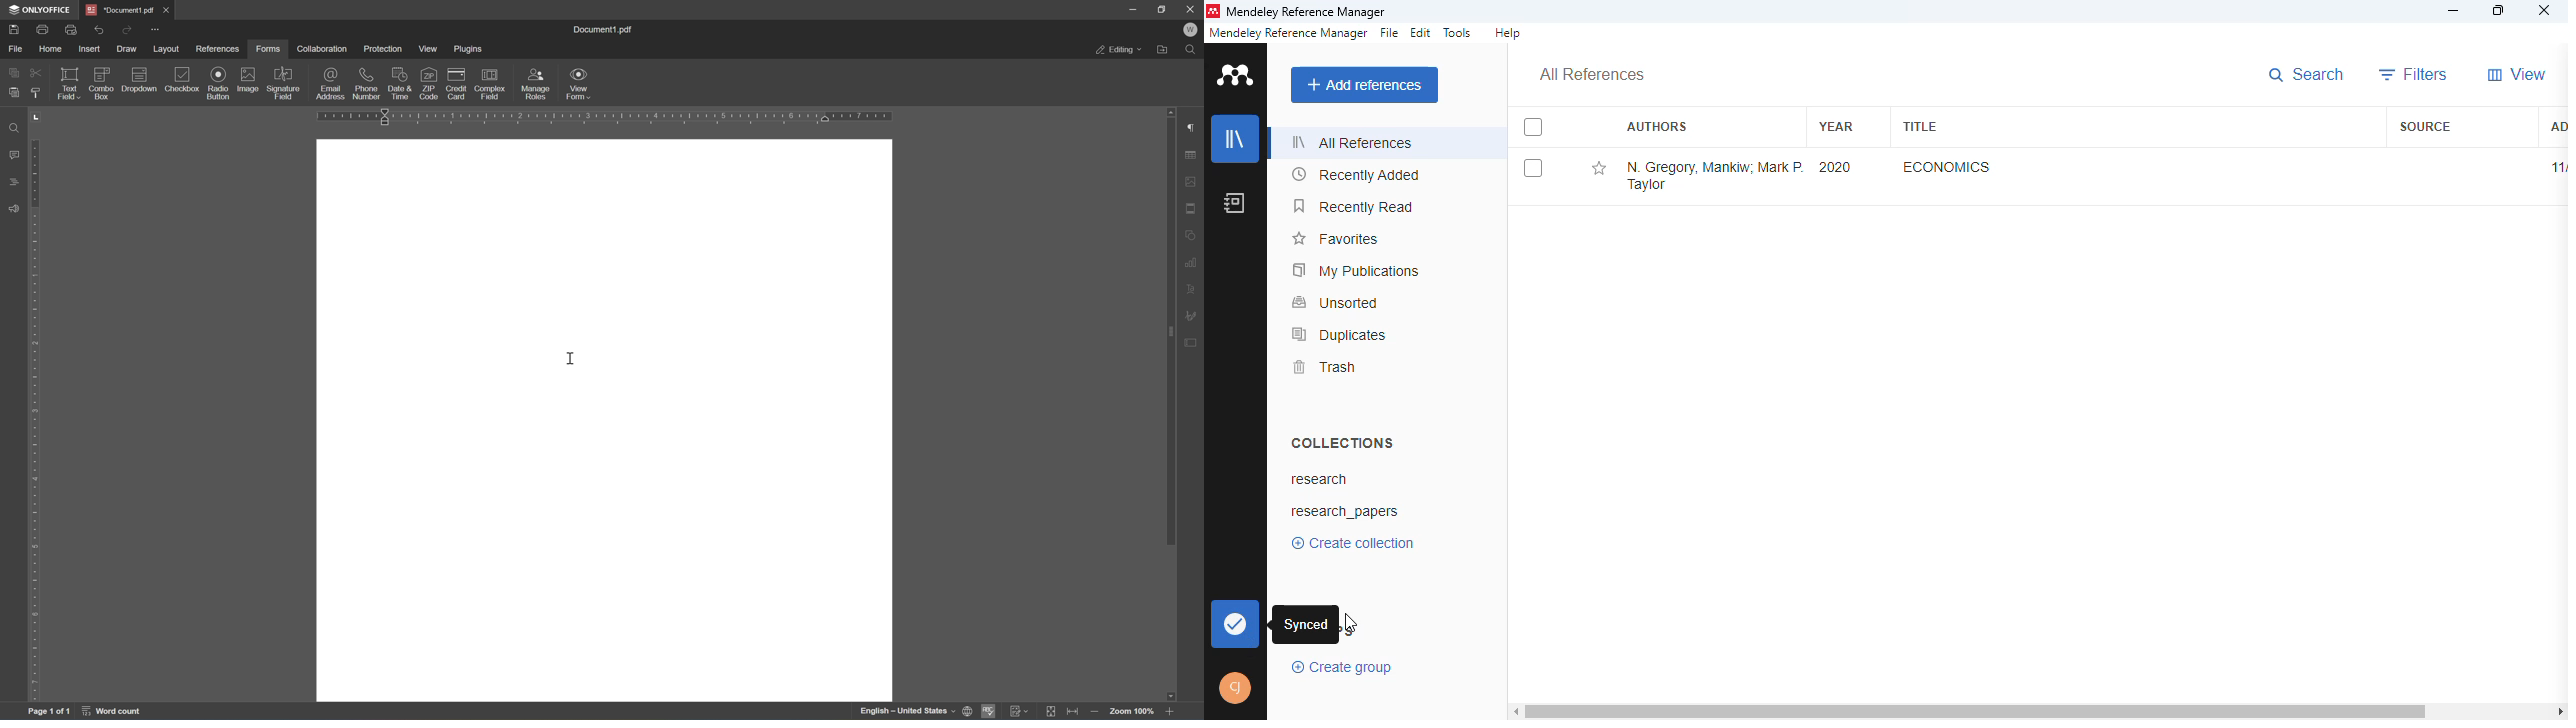 This screenshot has width=2576, height=728. What do you see at coordinates (1192, 28) in the screenshot?
I see `welcome` at bounding box center [1192, 28].